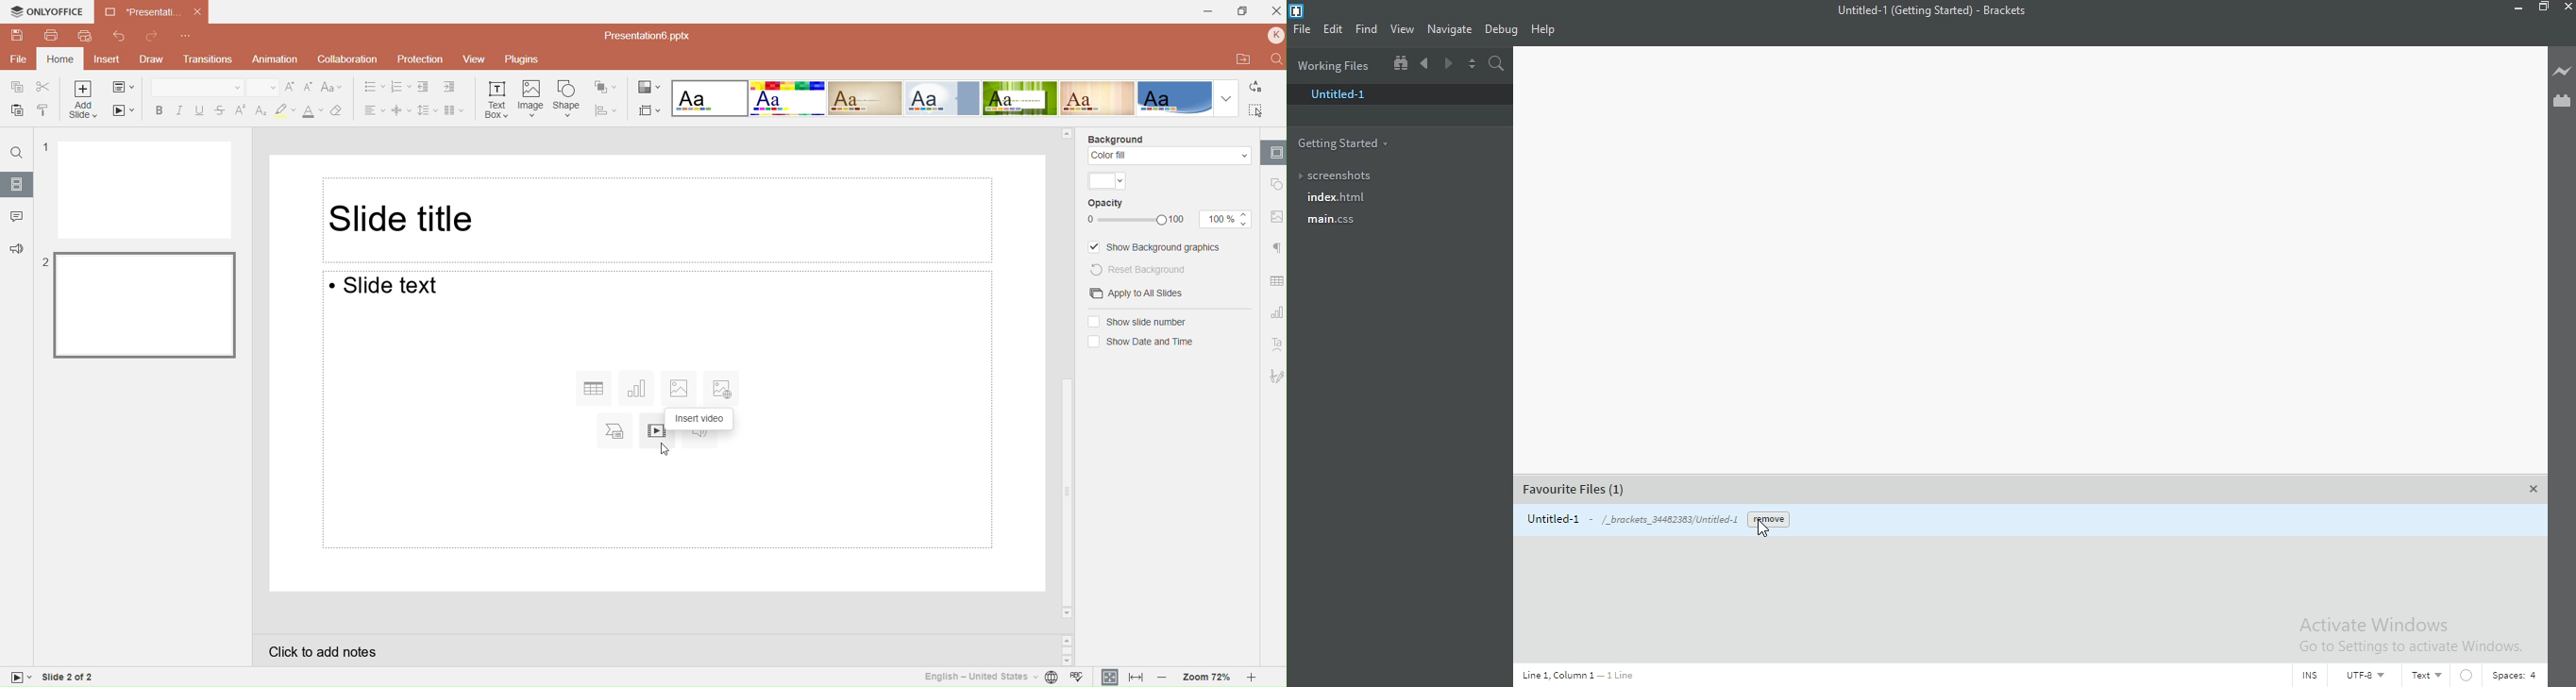  Describe the element at coordinates (566, 99) in the screenshot. I see `Insert shape` at that location.